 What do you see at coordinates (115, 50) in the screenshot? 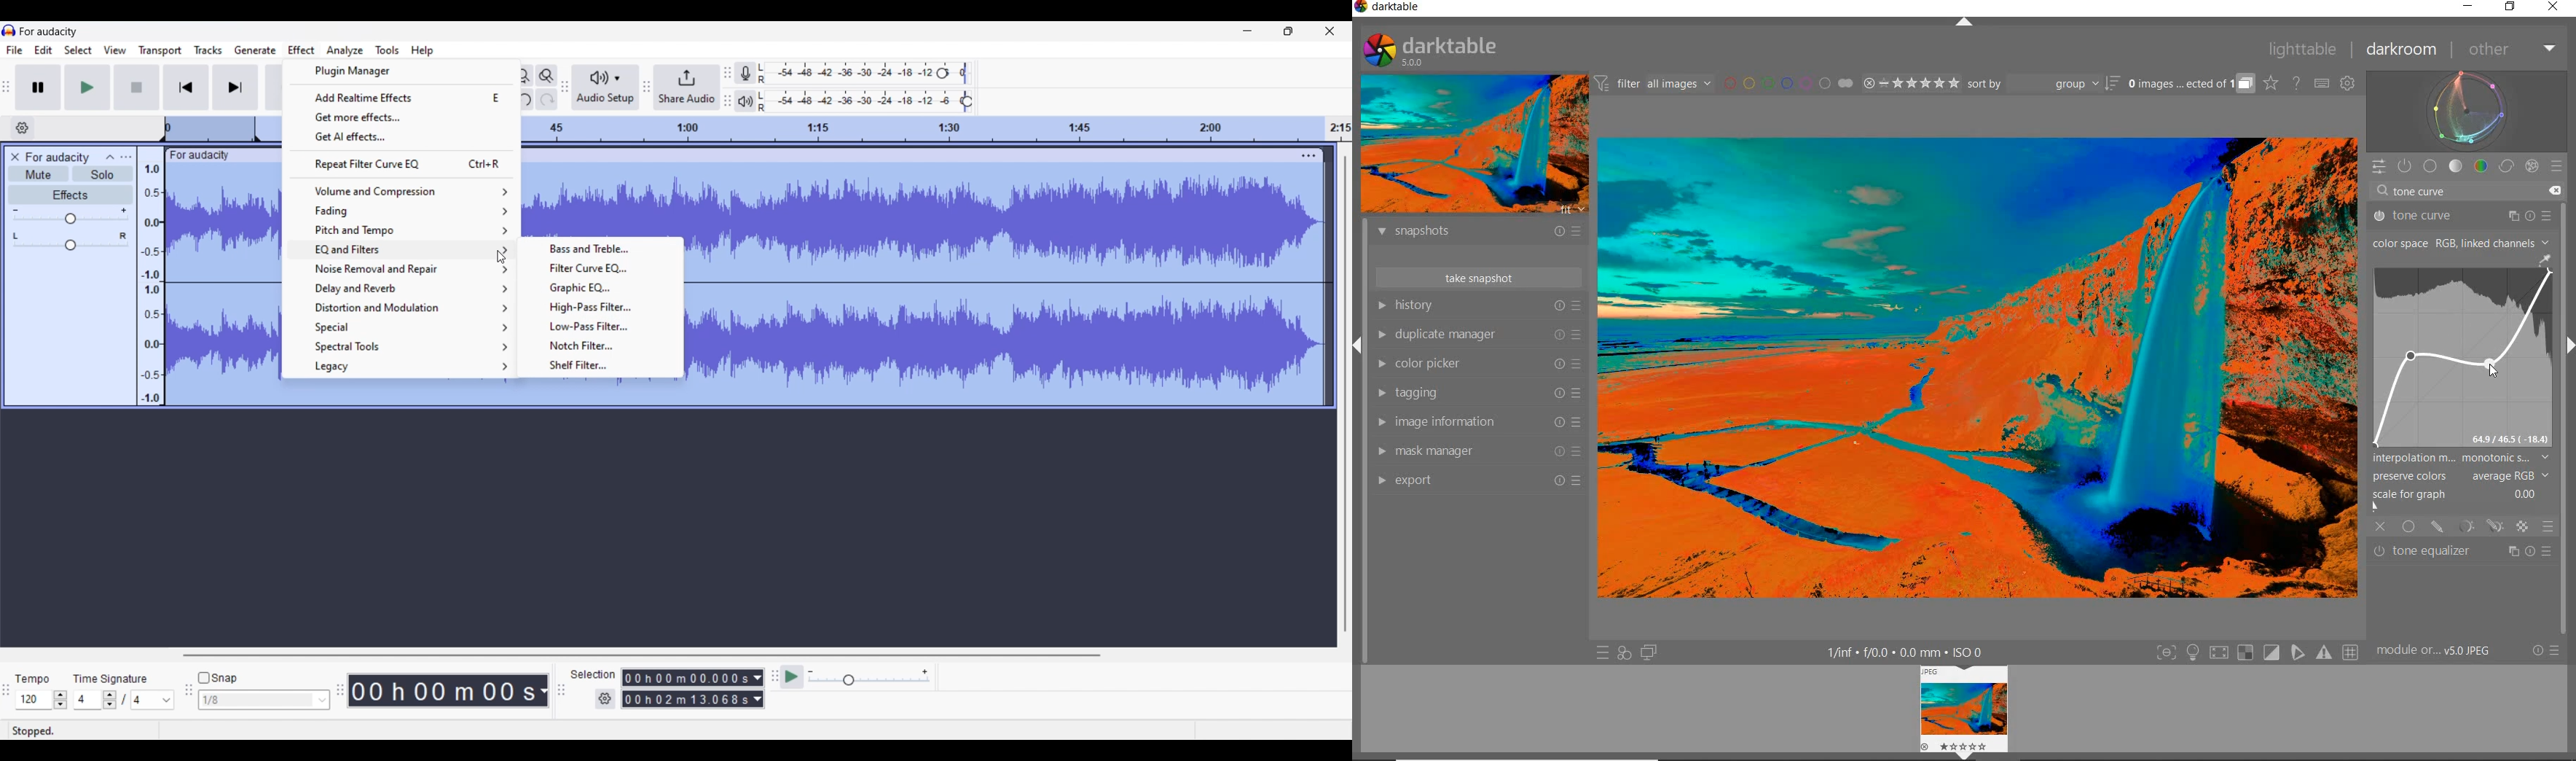
I see `View menu` at bounding box center [115, 50].